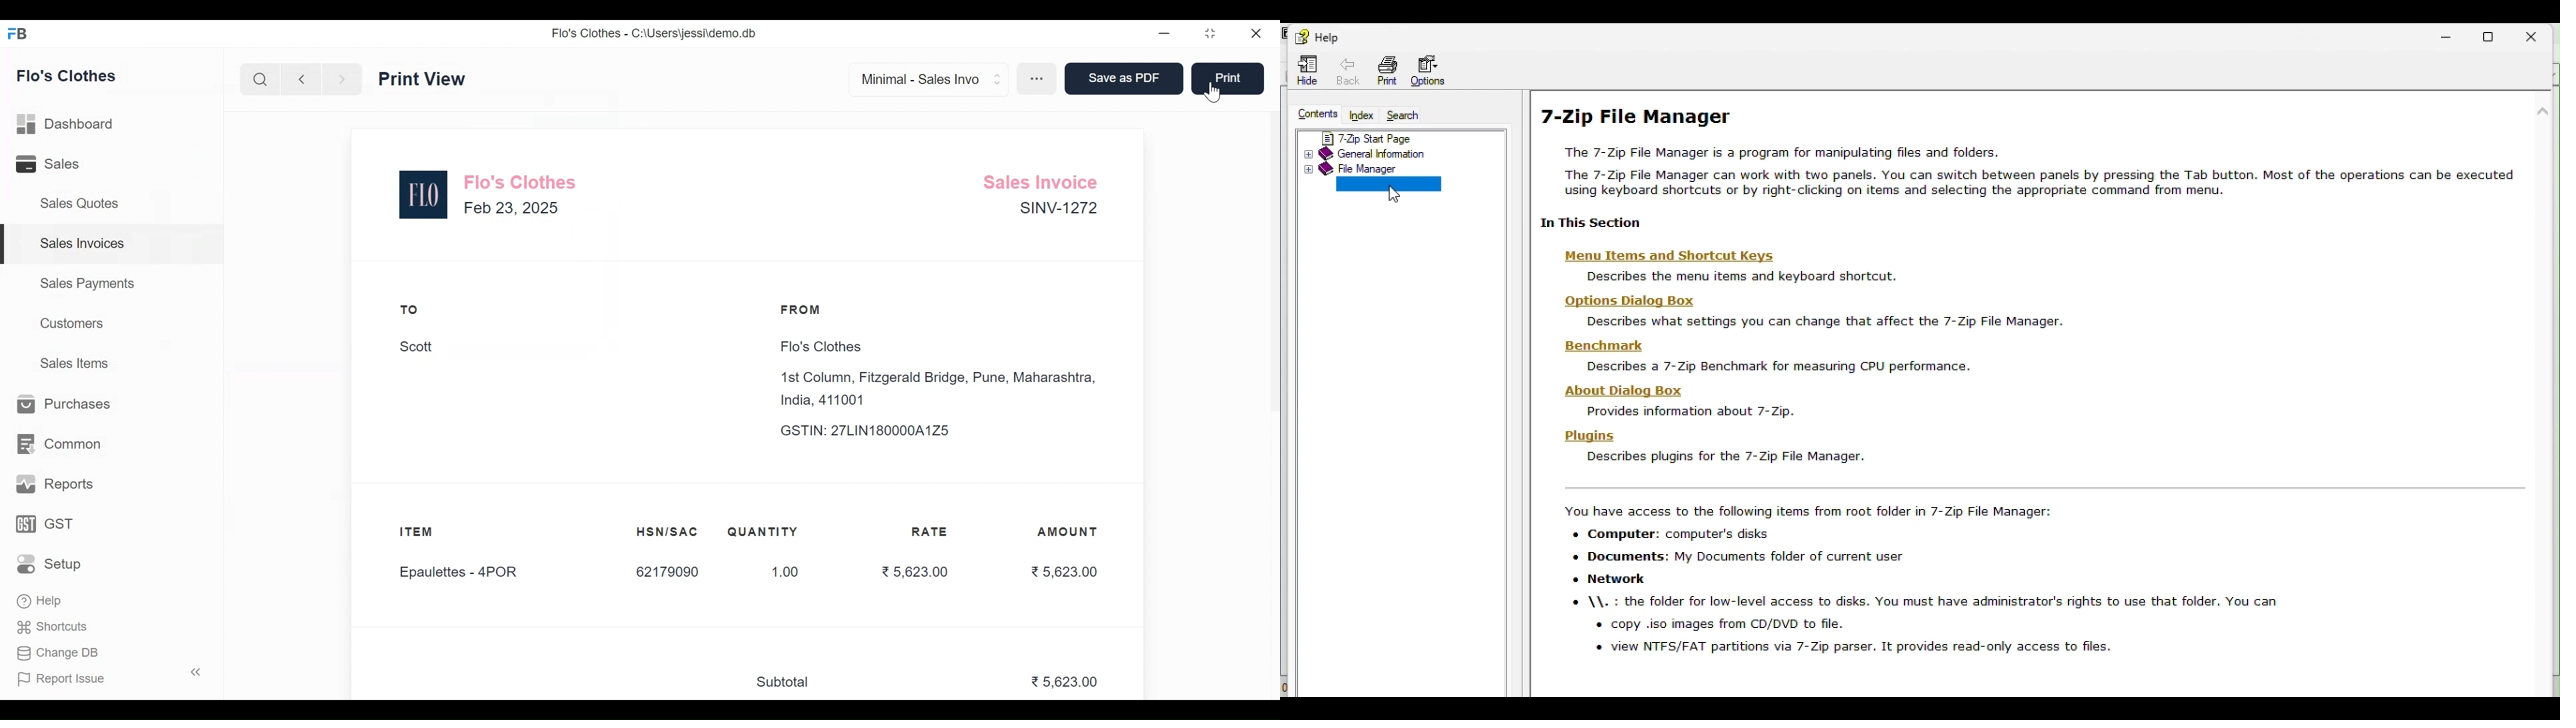 This screenshot has width=2576, height=728. Describe the element at coordinates (654, 32) in the screenshot. I see `Flo's Clothes - C:\Users\jessi\demo.db` at that location.